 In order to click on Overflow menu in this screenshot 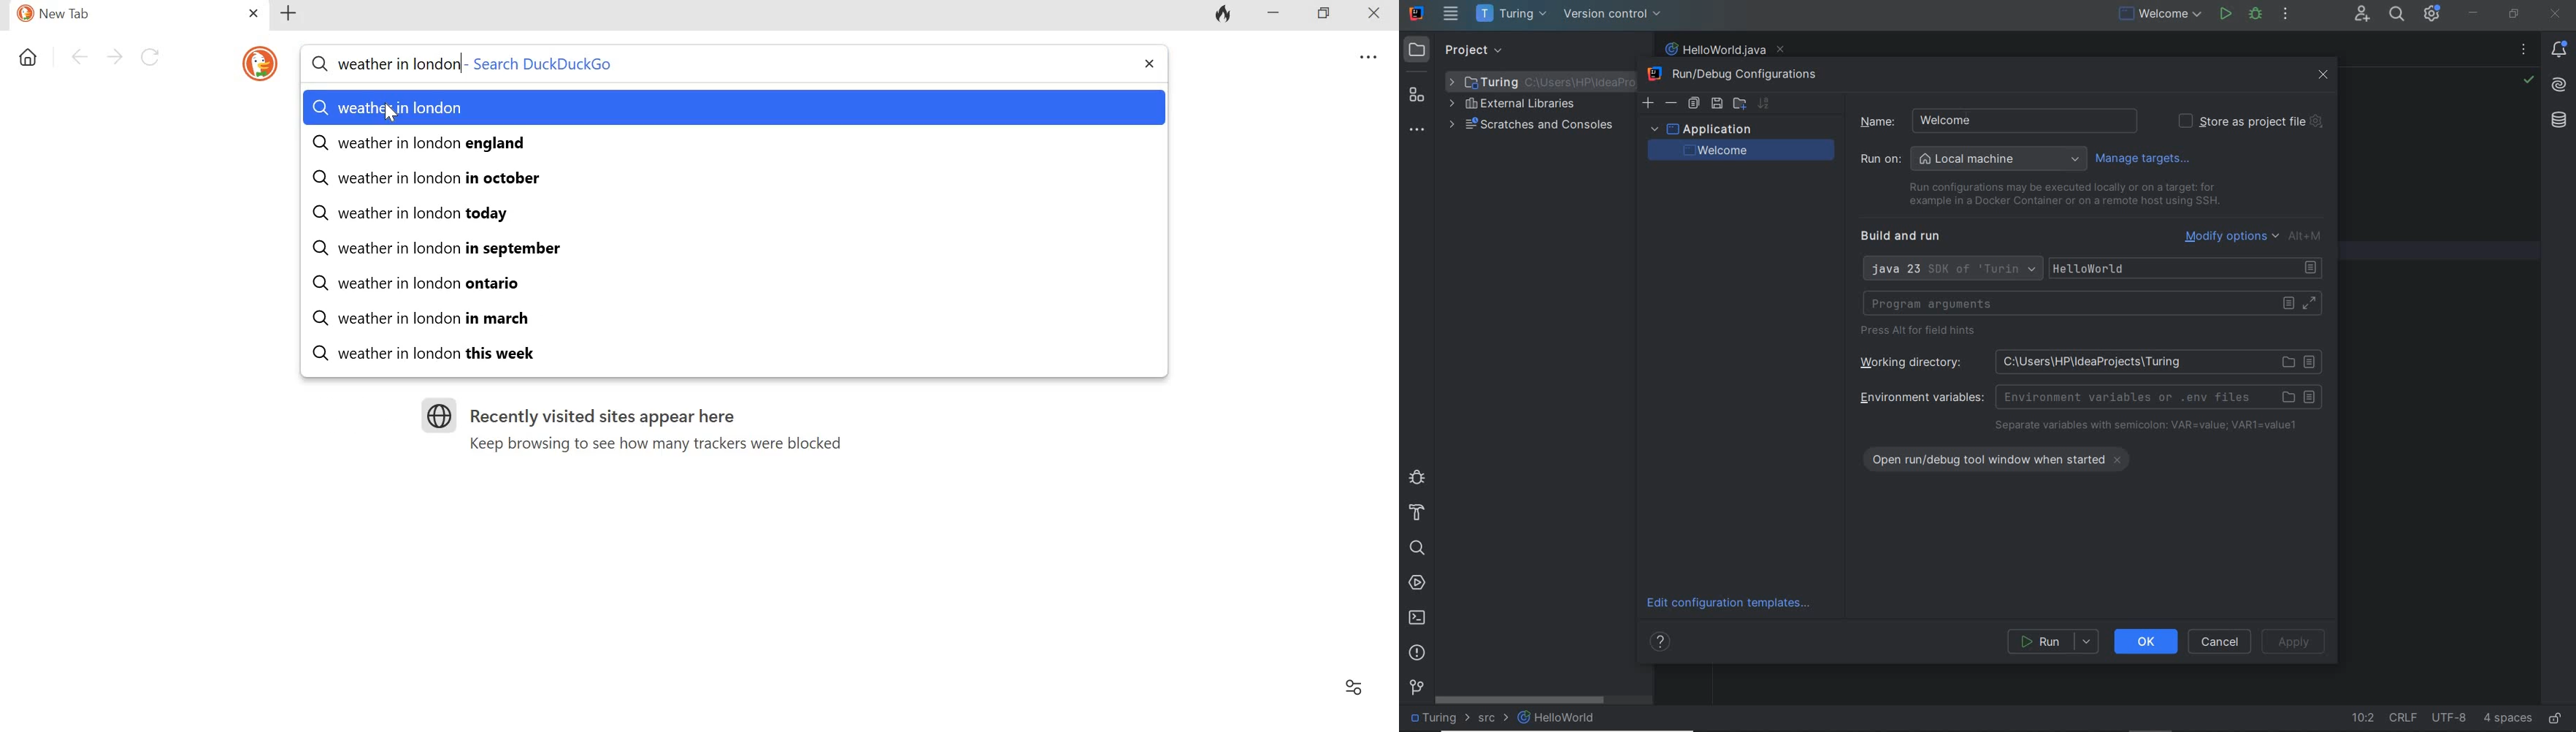, I will do `click(1366, 56)`.